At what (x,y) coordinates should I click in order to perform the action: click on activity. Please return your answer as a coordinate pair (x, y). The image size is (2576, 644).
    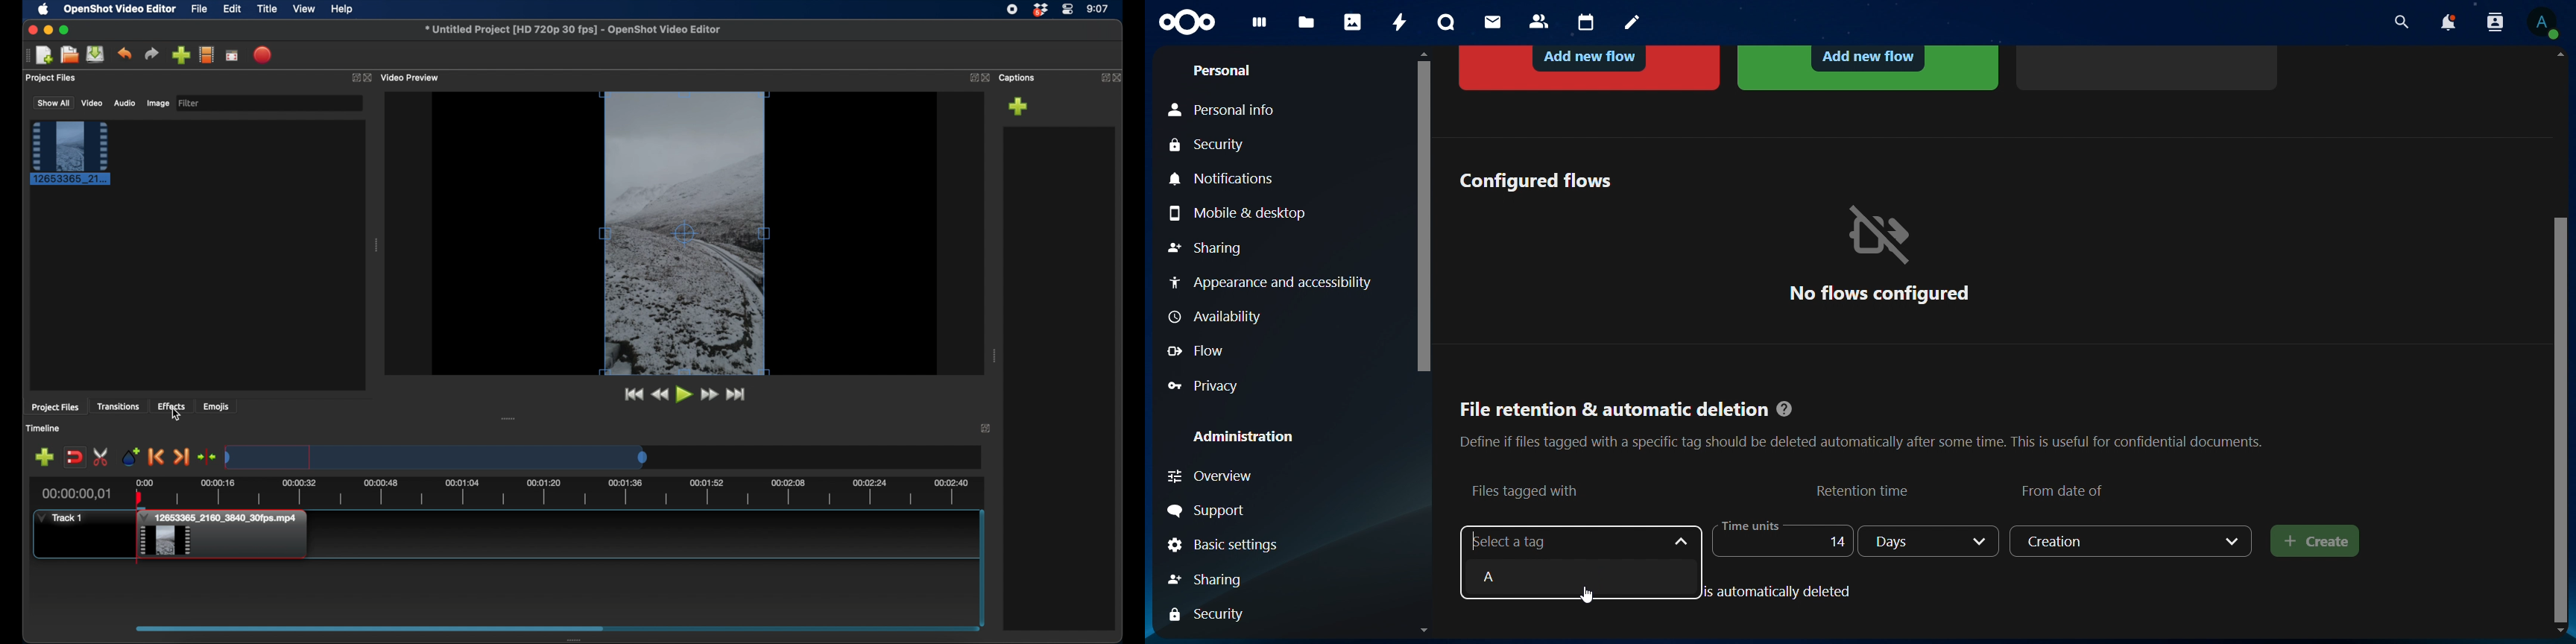
    Looking at the image, I should click on (1401, 22).